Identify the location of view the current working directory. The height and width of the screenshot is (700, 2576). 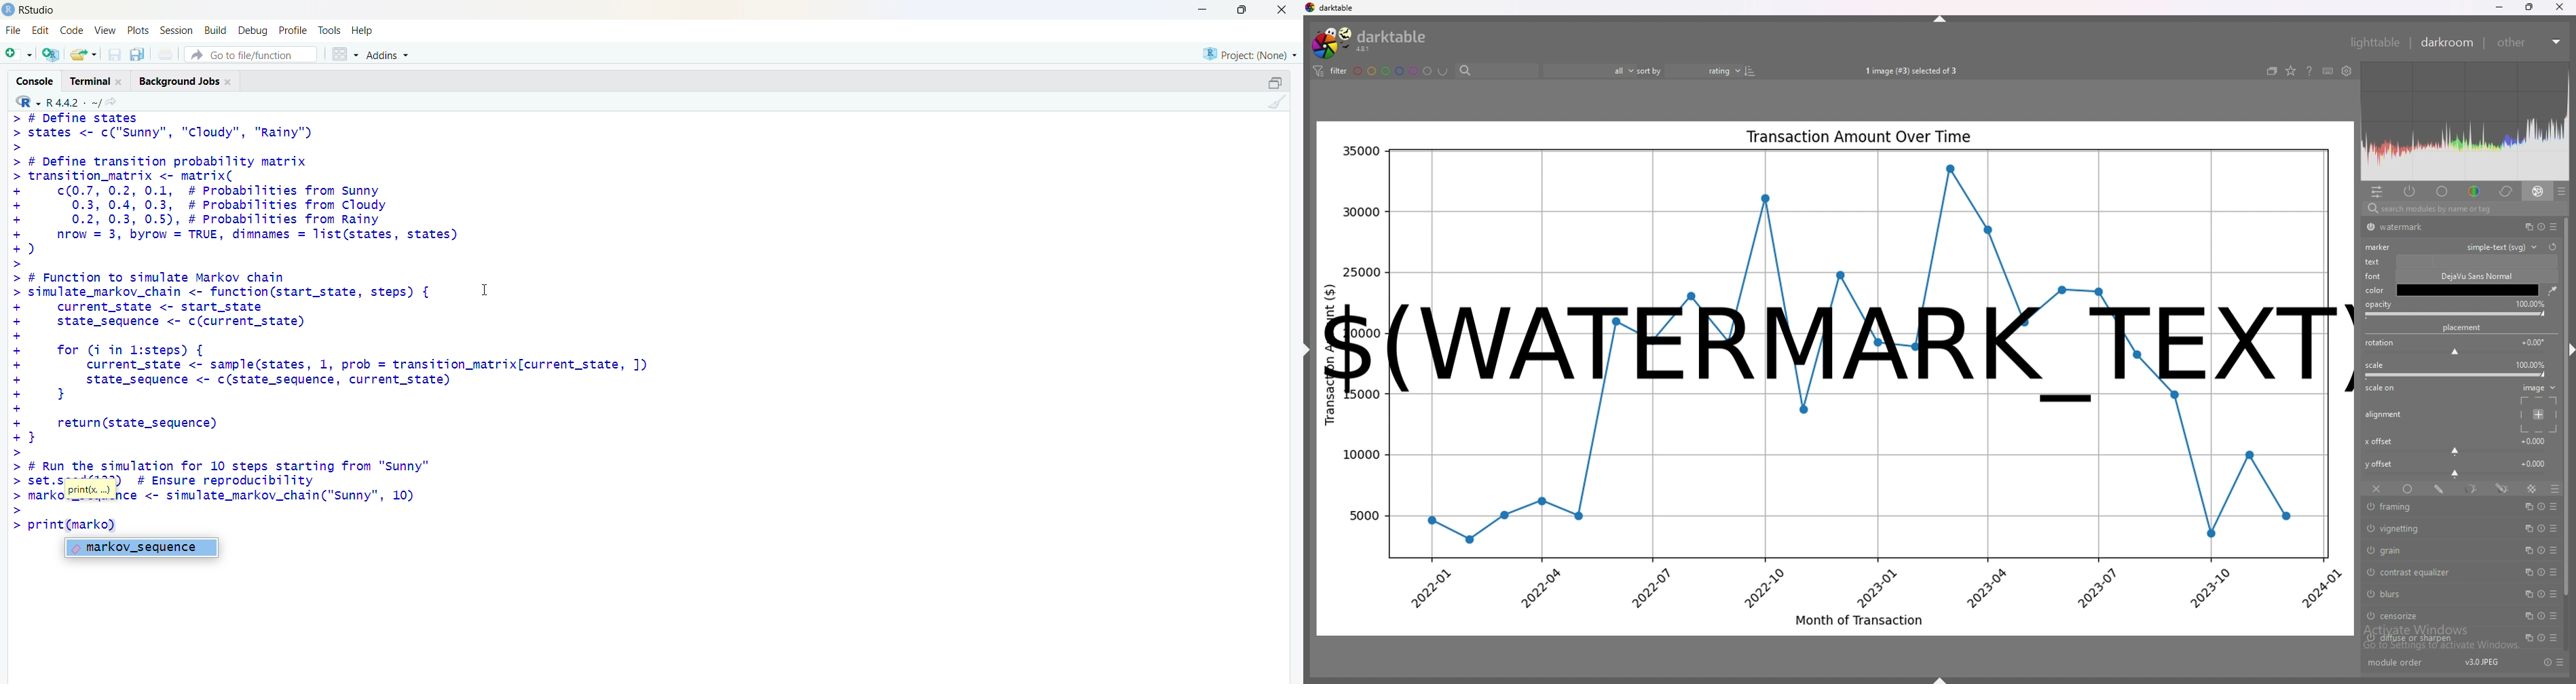
(115, 102).